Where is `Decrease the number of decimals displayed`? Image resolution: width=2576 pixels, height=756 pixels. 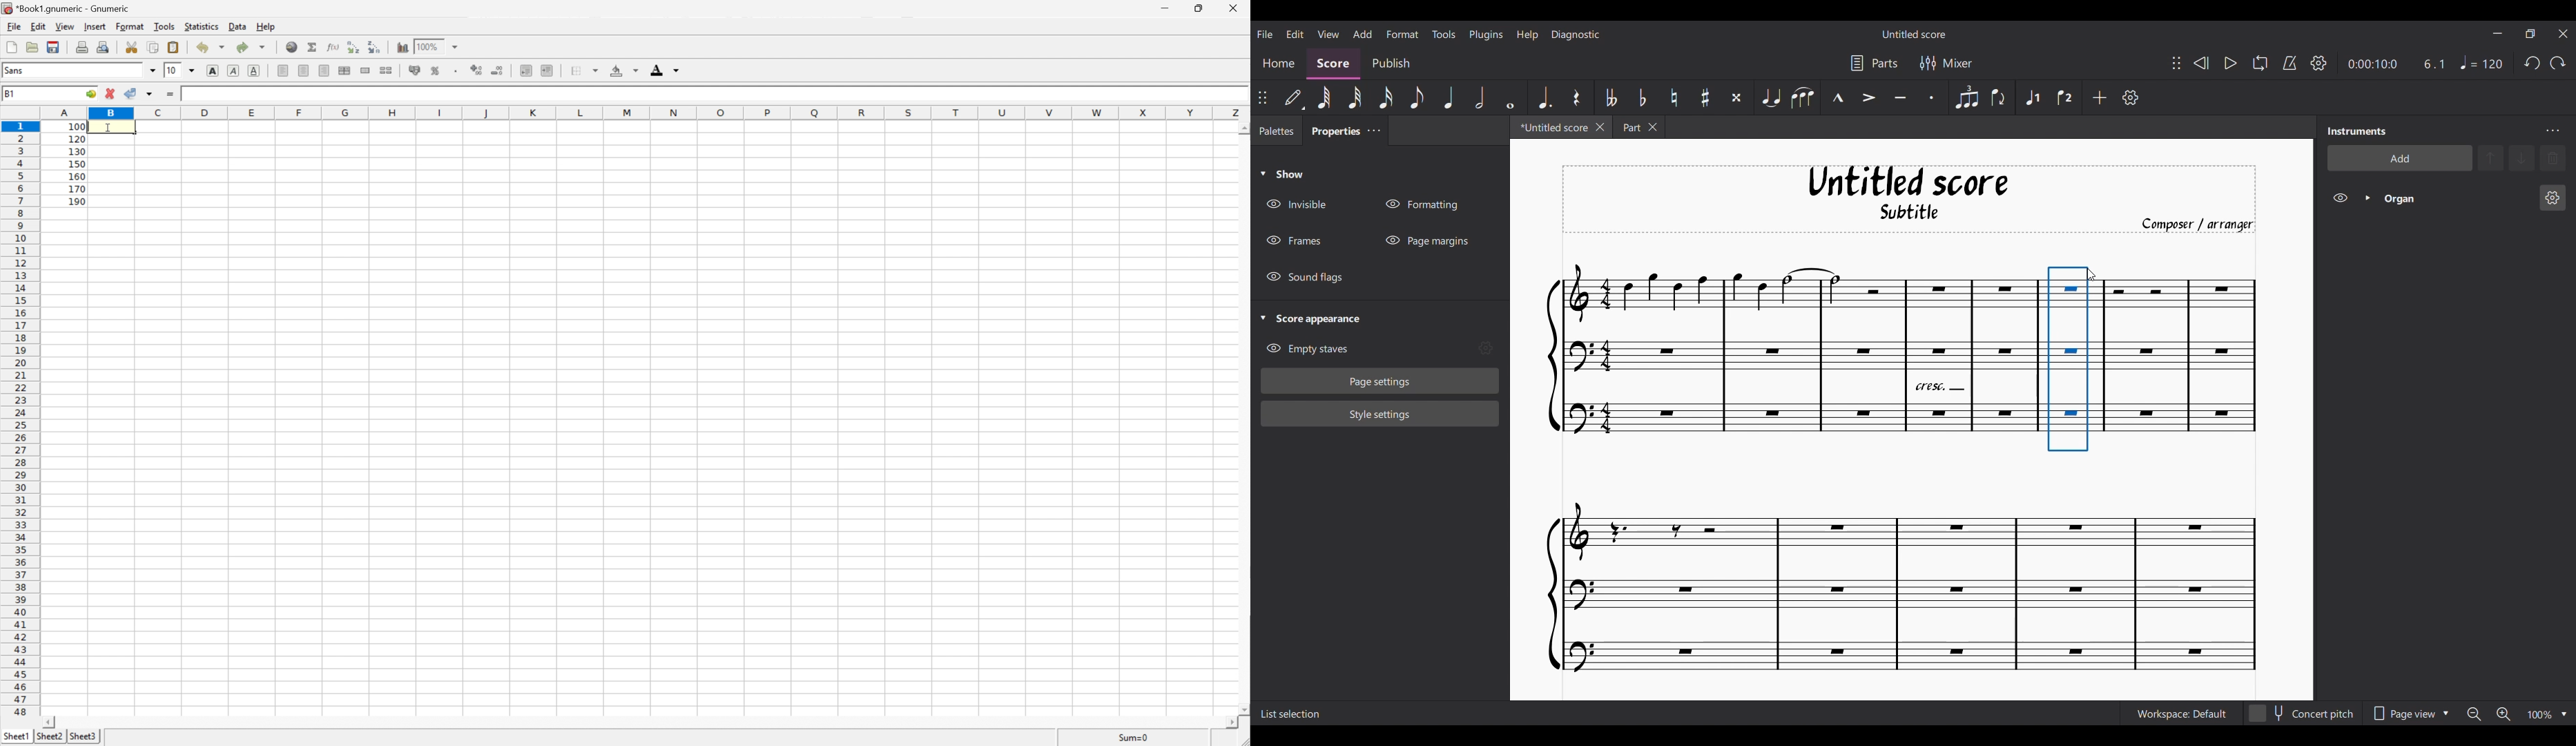 Decrease the number of decimals displayed is located at coordinates (499, 71).